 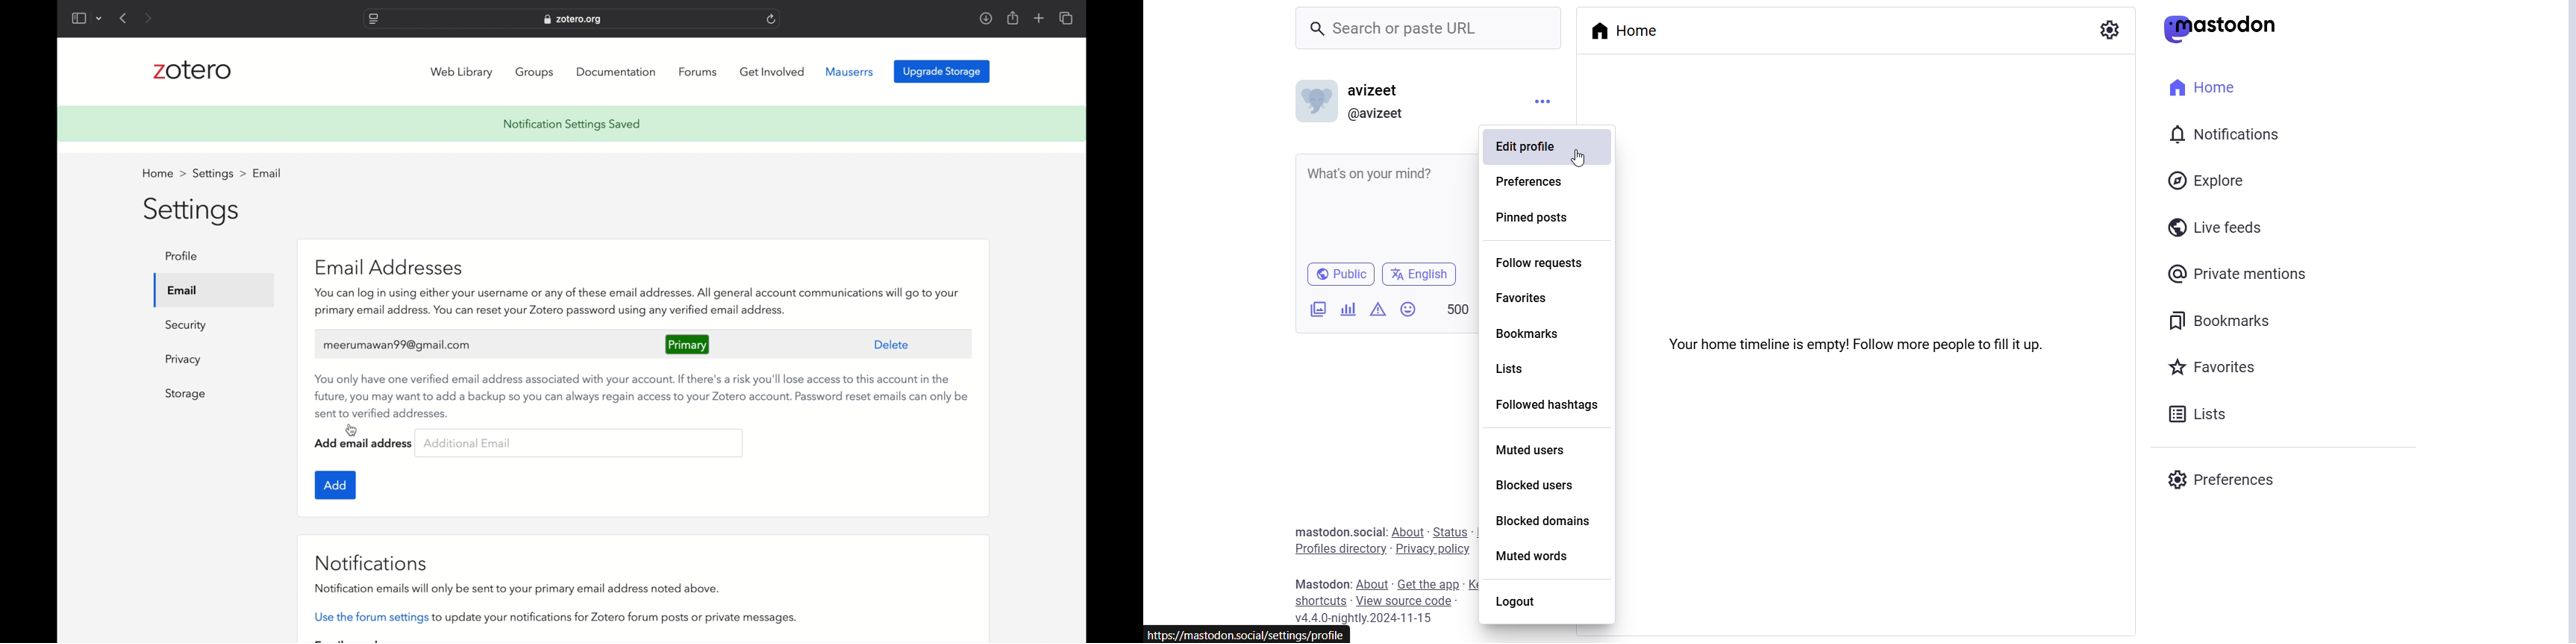 I want to click on user's email address, so click(x=400, y=344).